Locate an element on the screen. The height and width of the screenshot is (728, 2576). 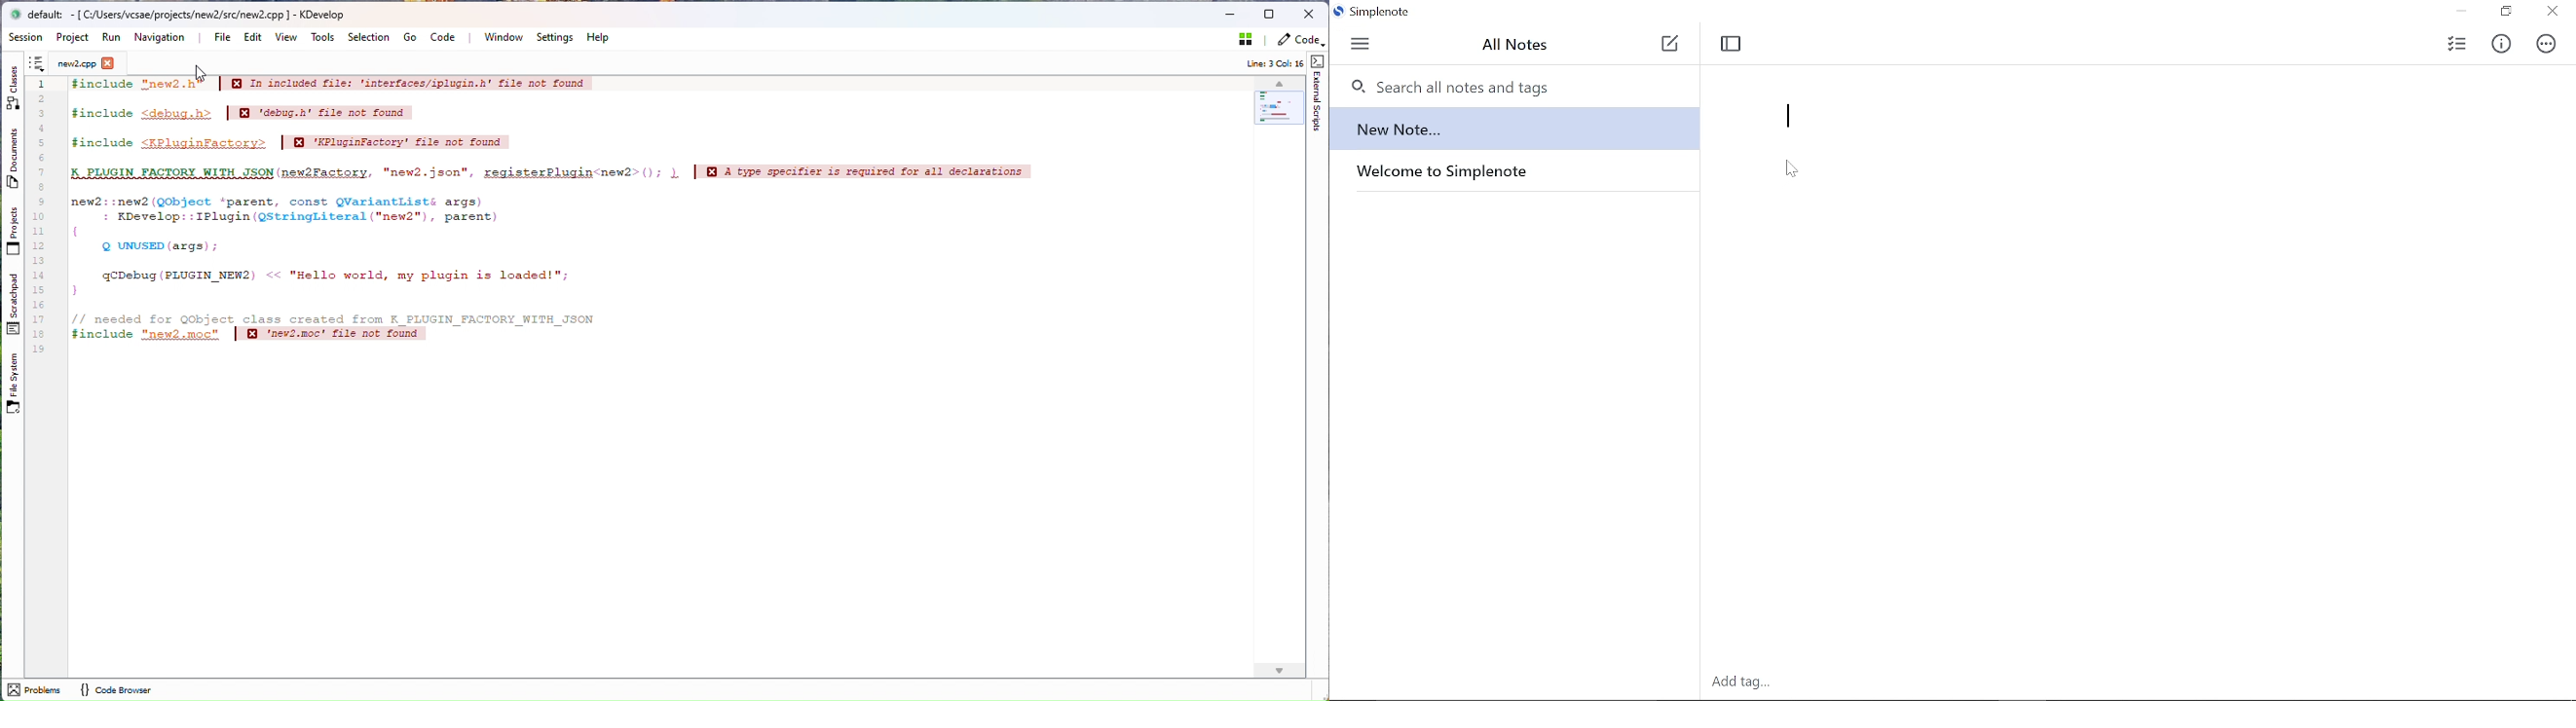
After last action - incidin inclosed file: 'interfacse/iplapia.b" file not found finclude Platisfactory file not found A PLUGIN FACTORY WITH JSON new2 Factory, "new2.json", register Plugin newtype specifier is required for all declaratione new2: new2 (QObject 'parent, const Warlantlisti args) EDevelop:: IPlugin StringLiteral "new2", parent QUNUSE(args): qDebug(PLUGIN MEM2 "Hello world, my plugin is leaded!"; needed for Qobject class created from FLUGIN FACTORY WITH JUON found #includes is located at coordinates (583, 254).